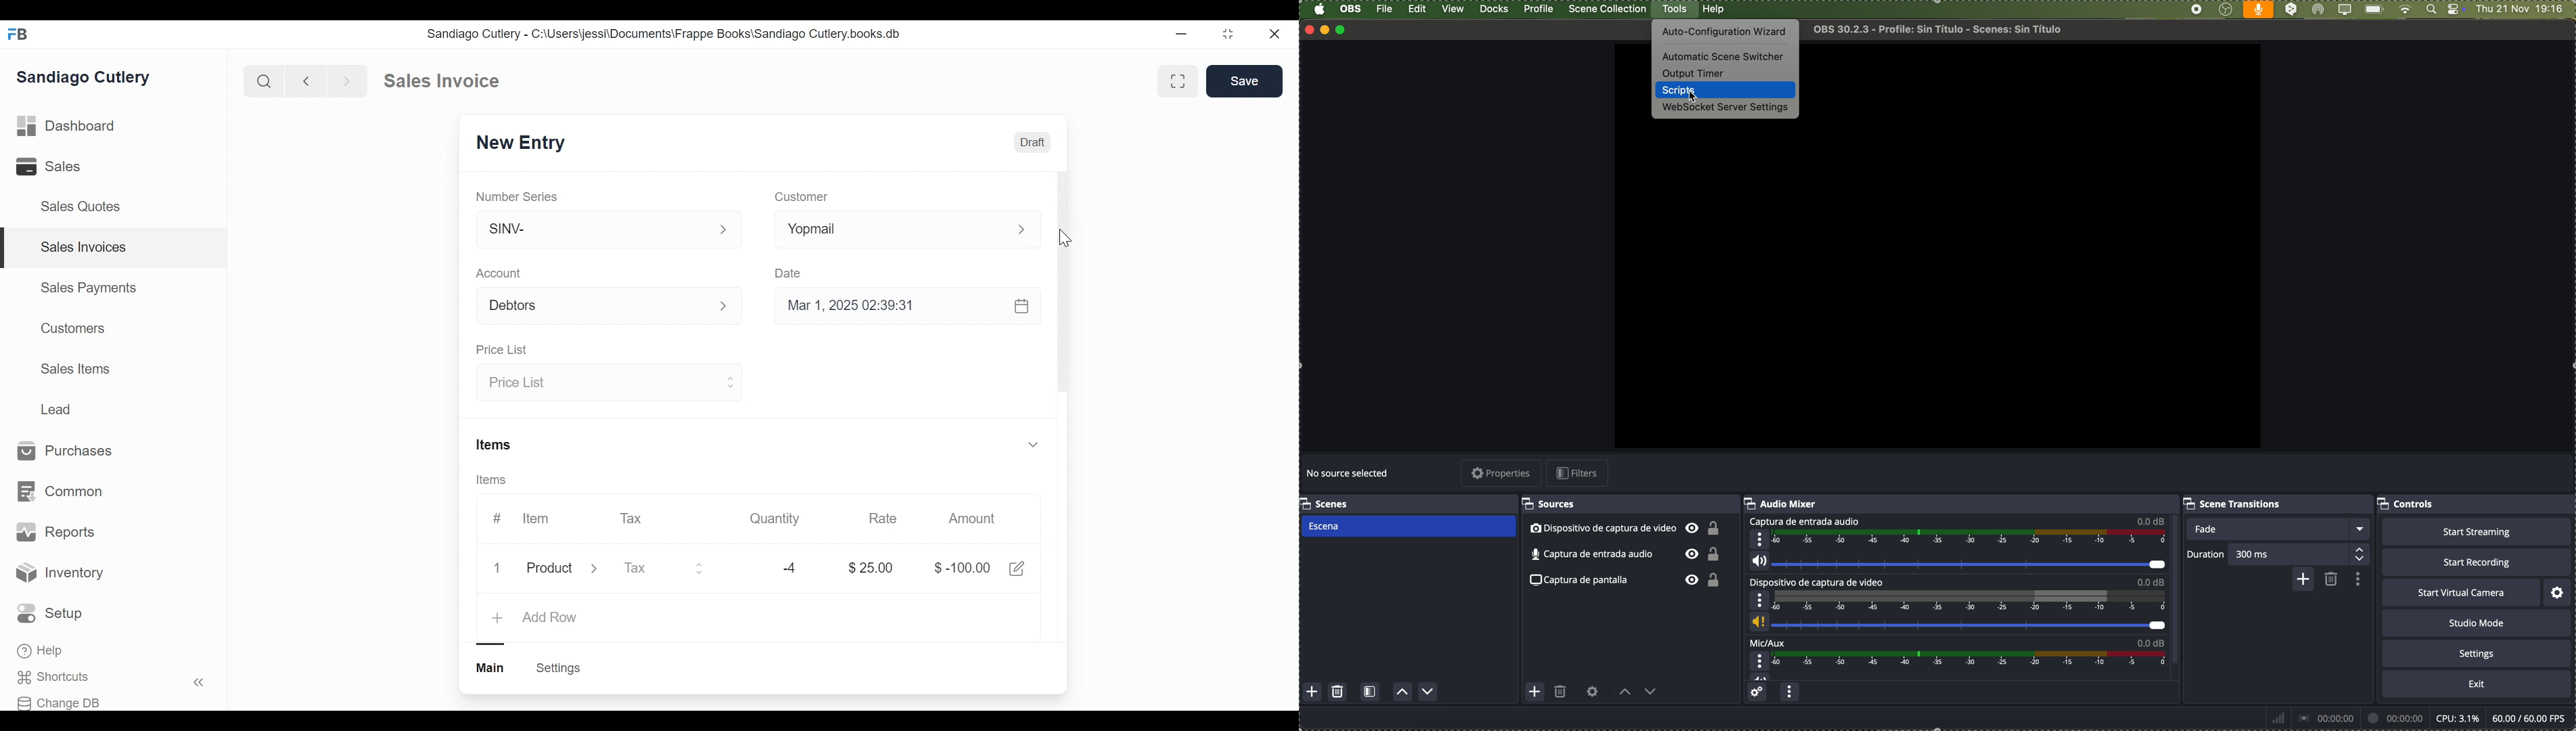  What do you see at coordinates (1245, 81) in the screenshot?
I see `Save` at bounding box center [1245, 81].